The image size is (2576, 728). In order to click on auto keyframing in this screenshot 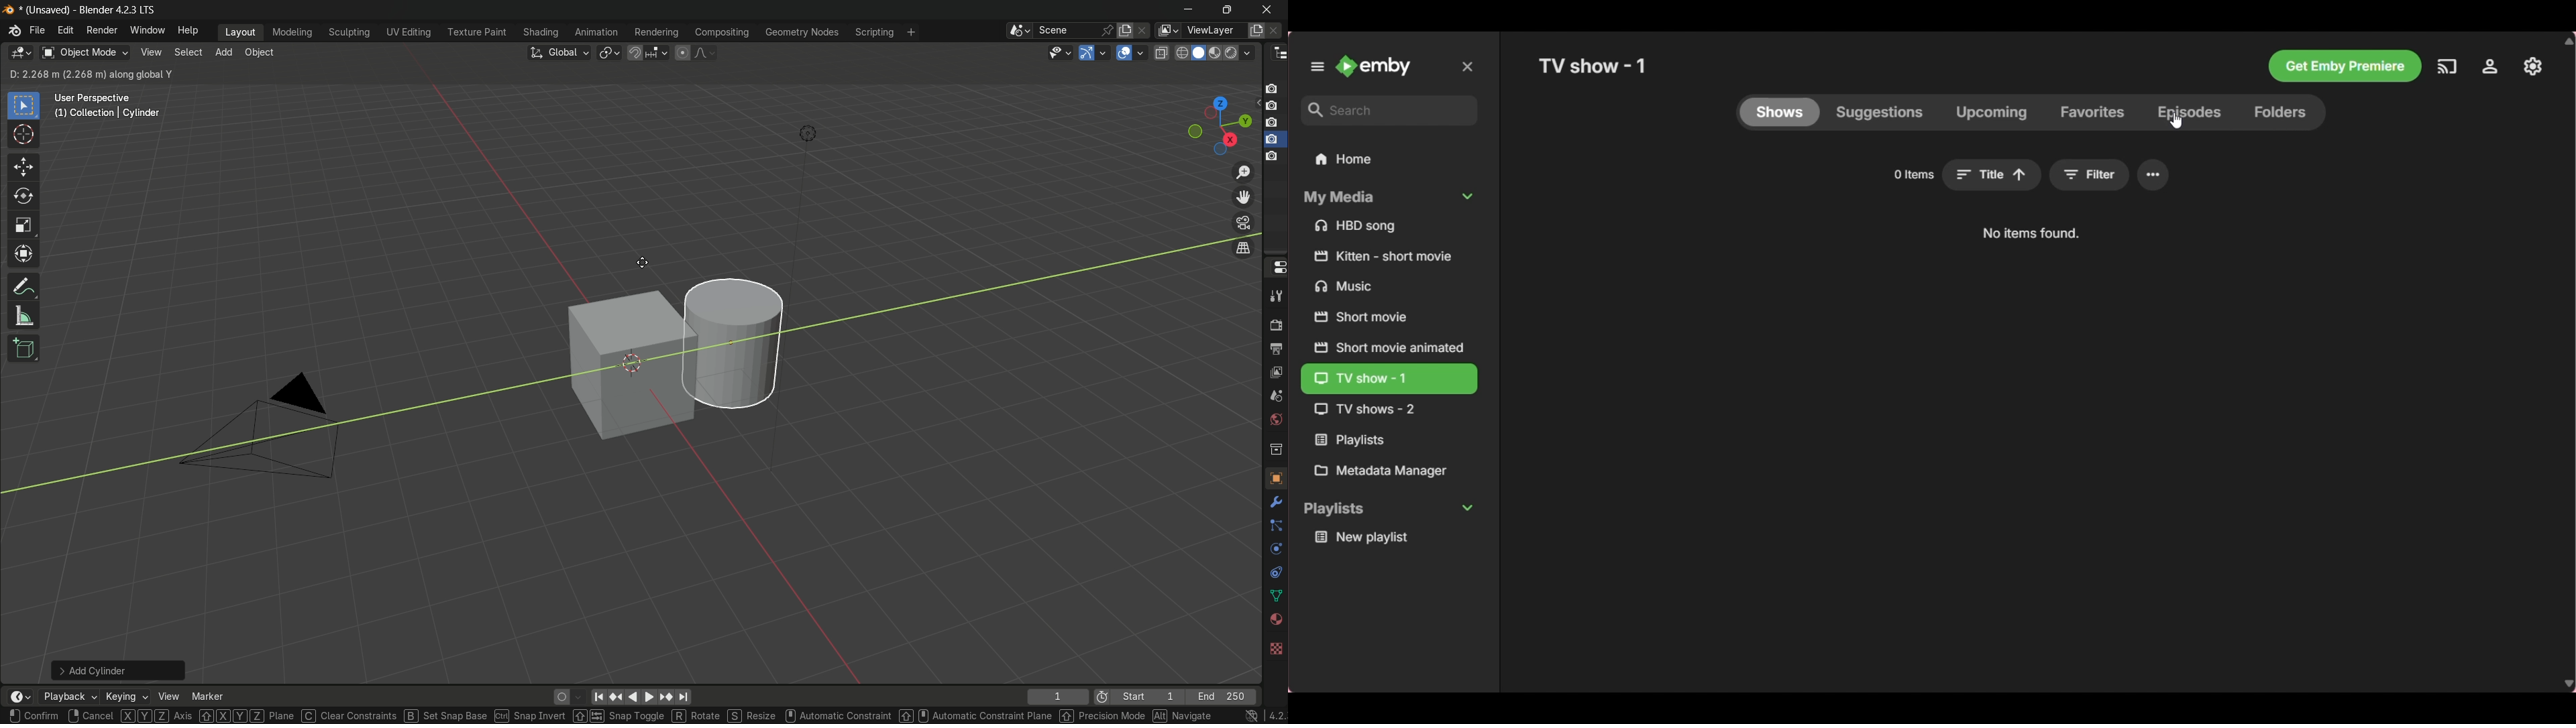, I will do `click(581, 697)`.